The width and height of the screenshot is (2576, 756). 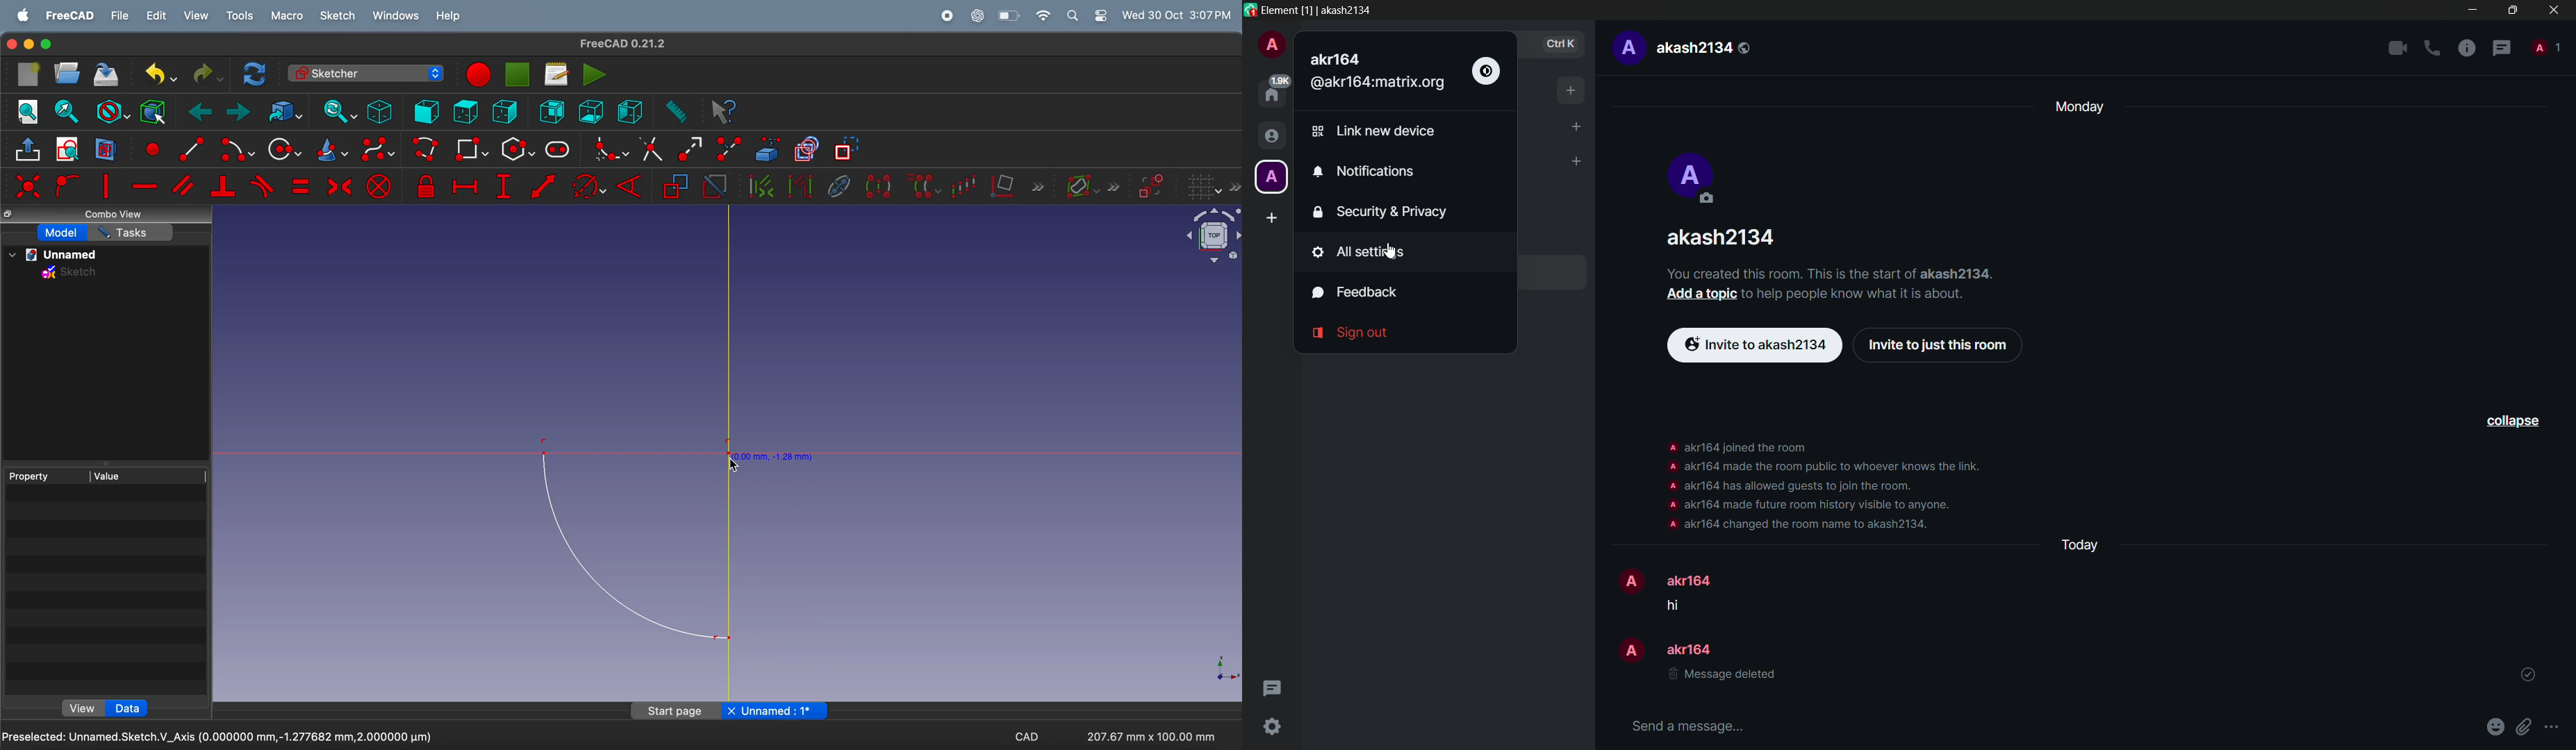 What do you see at coordinates (589, 186) in the screenshot?
I see `constraint arc of circle` at bounding box center [589, 186].